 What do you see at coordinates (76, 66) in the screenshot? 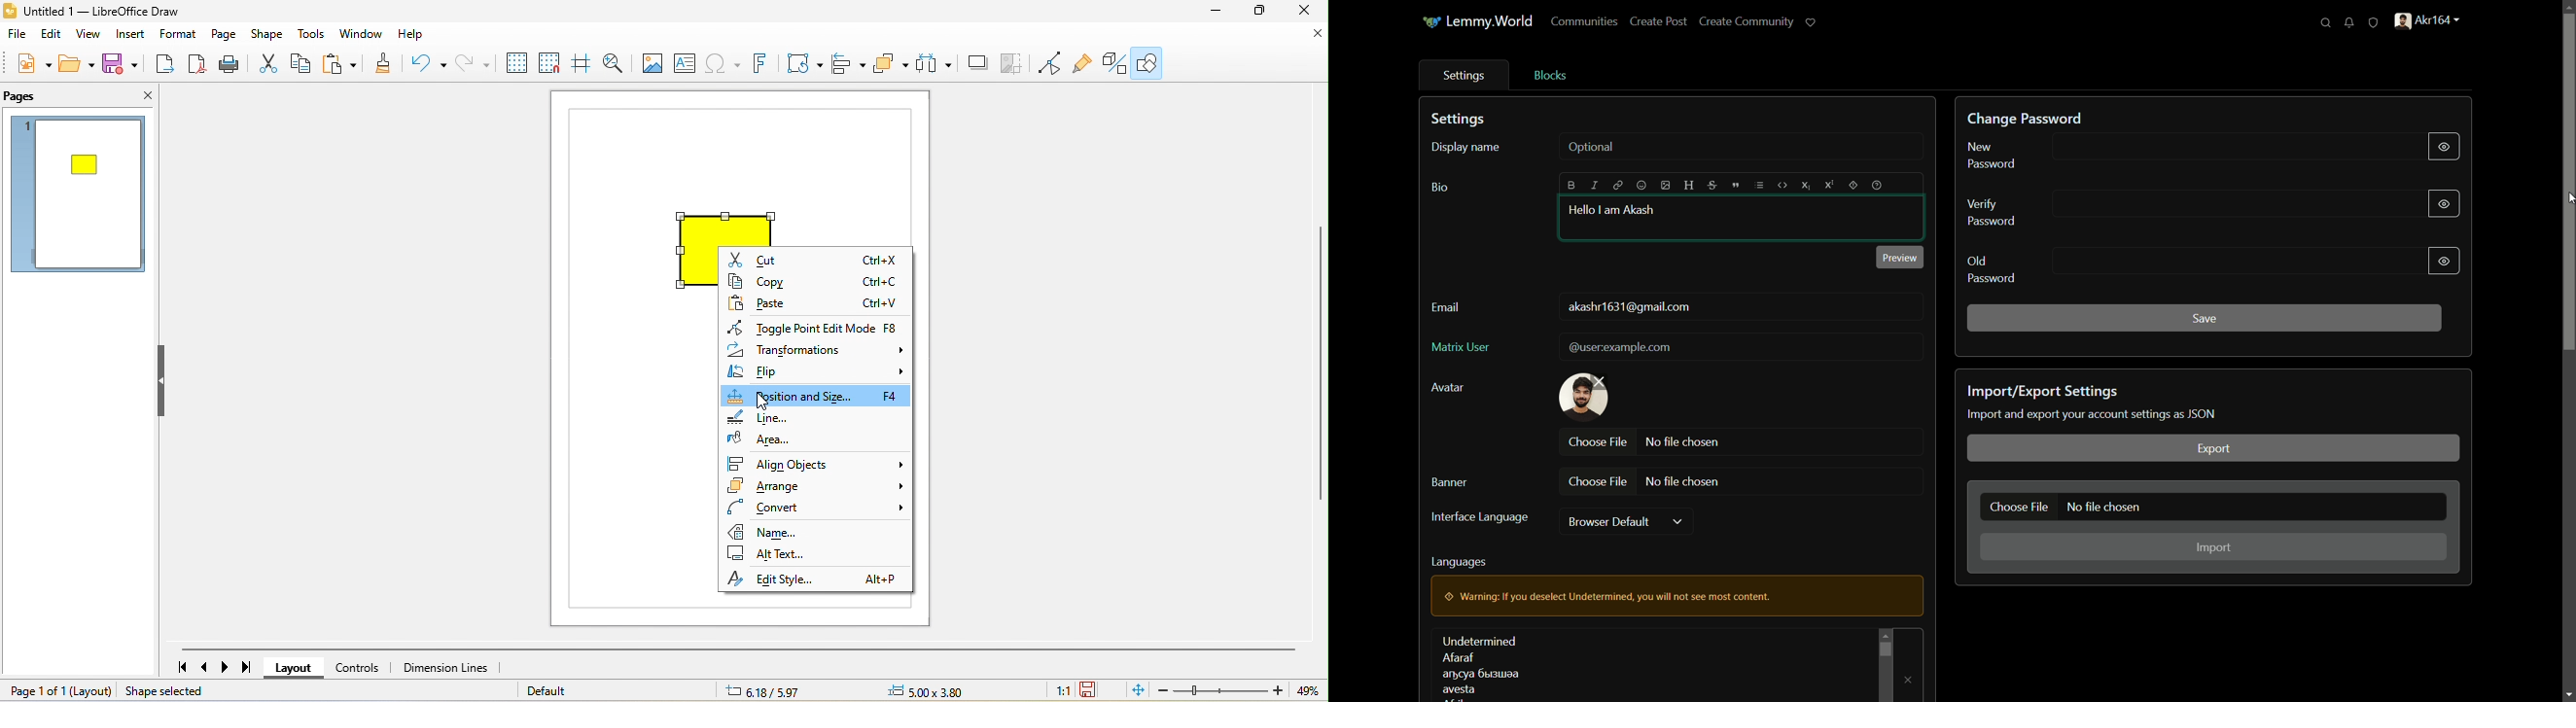
I see `open` at bounding box center [76, 66].